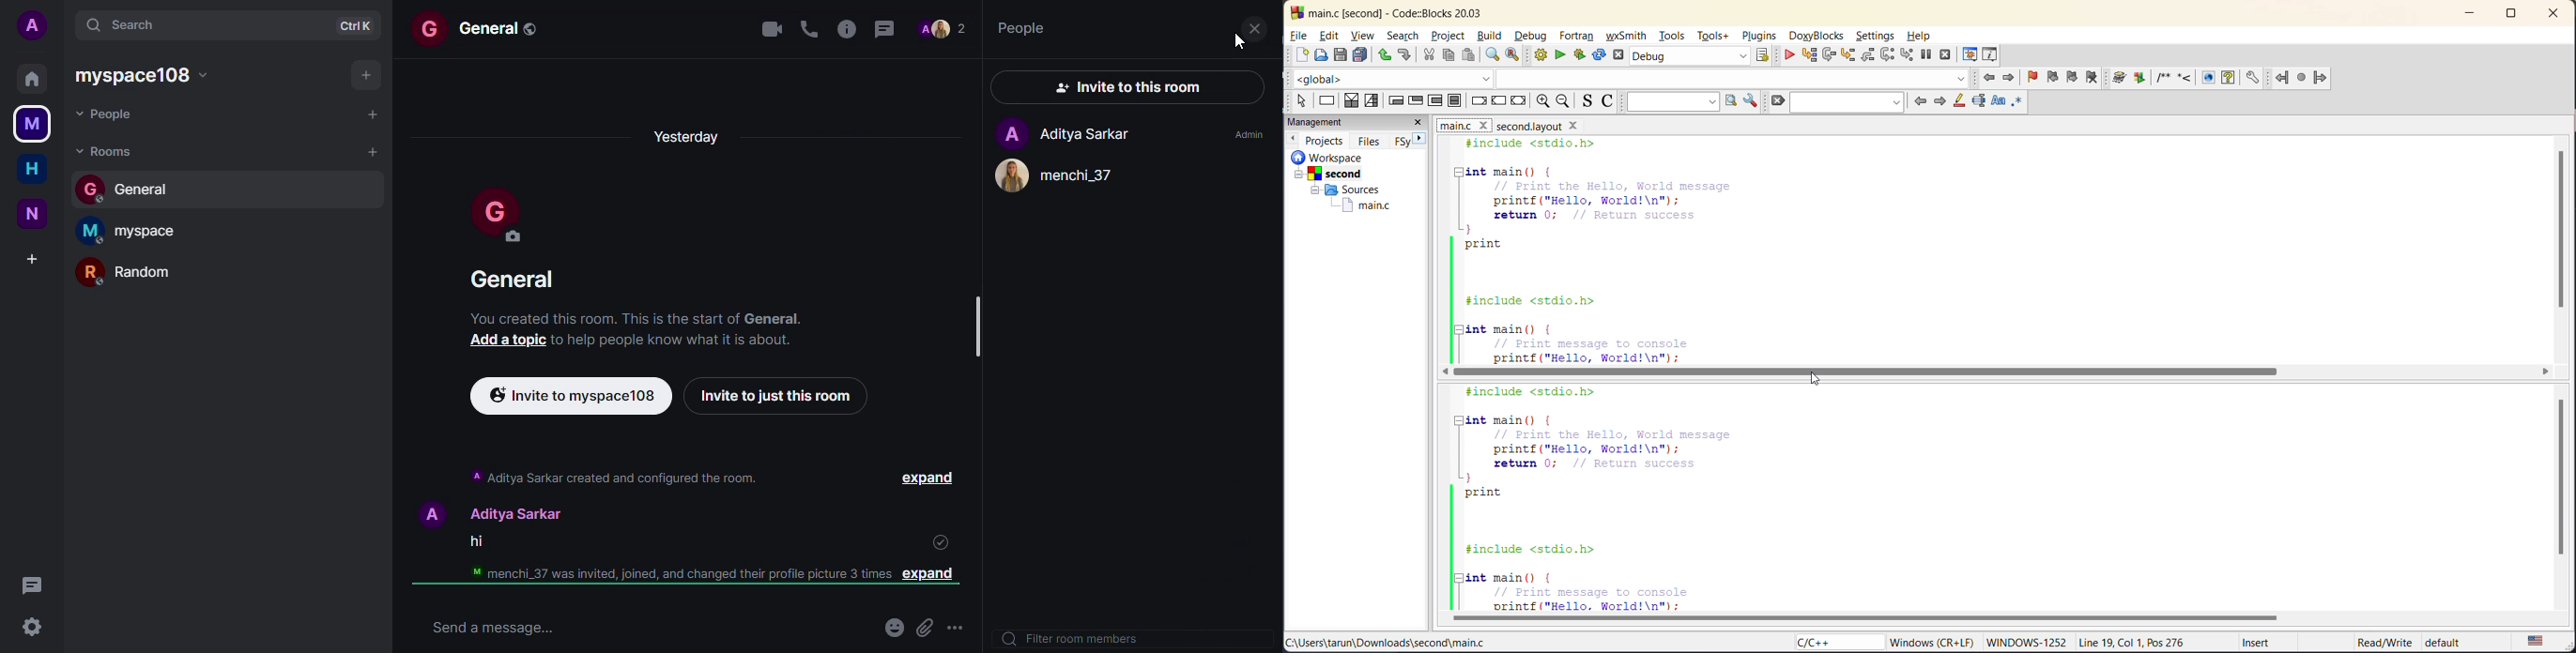 The width and height of the screenshot is (2576, 672). Describe the element at coordinates (890, 29) in the screenshot. I see `threads` at that location.